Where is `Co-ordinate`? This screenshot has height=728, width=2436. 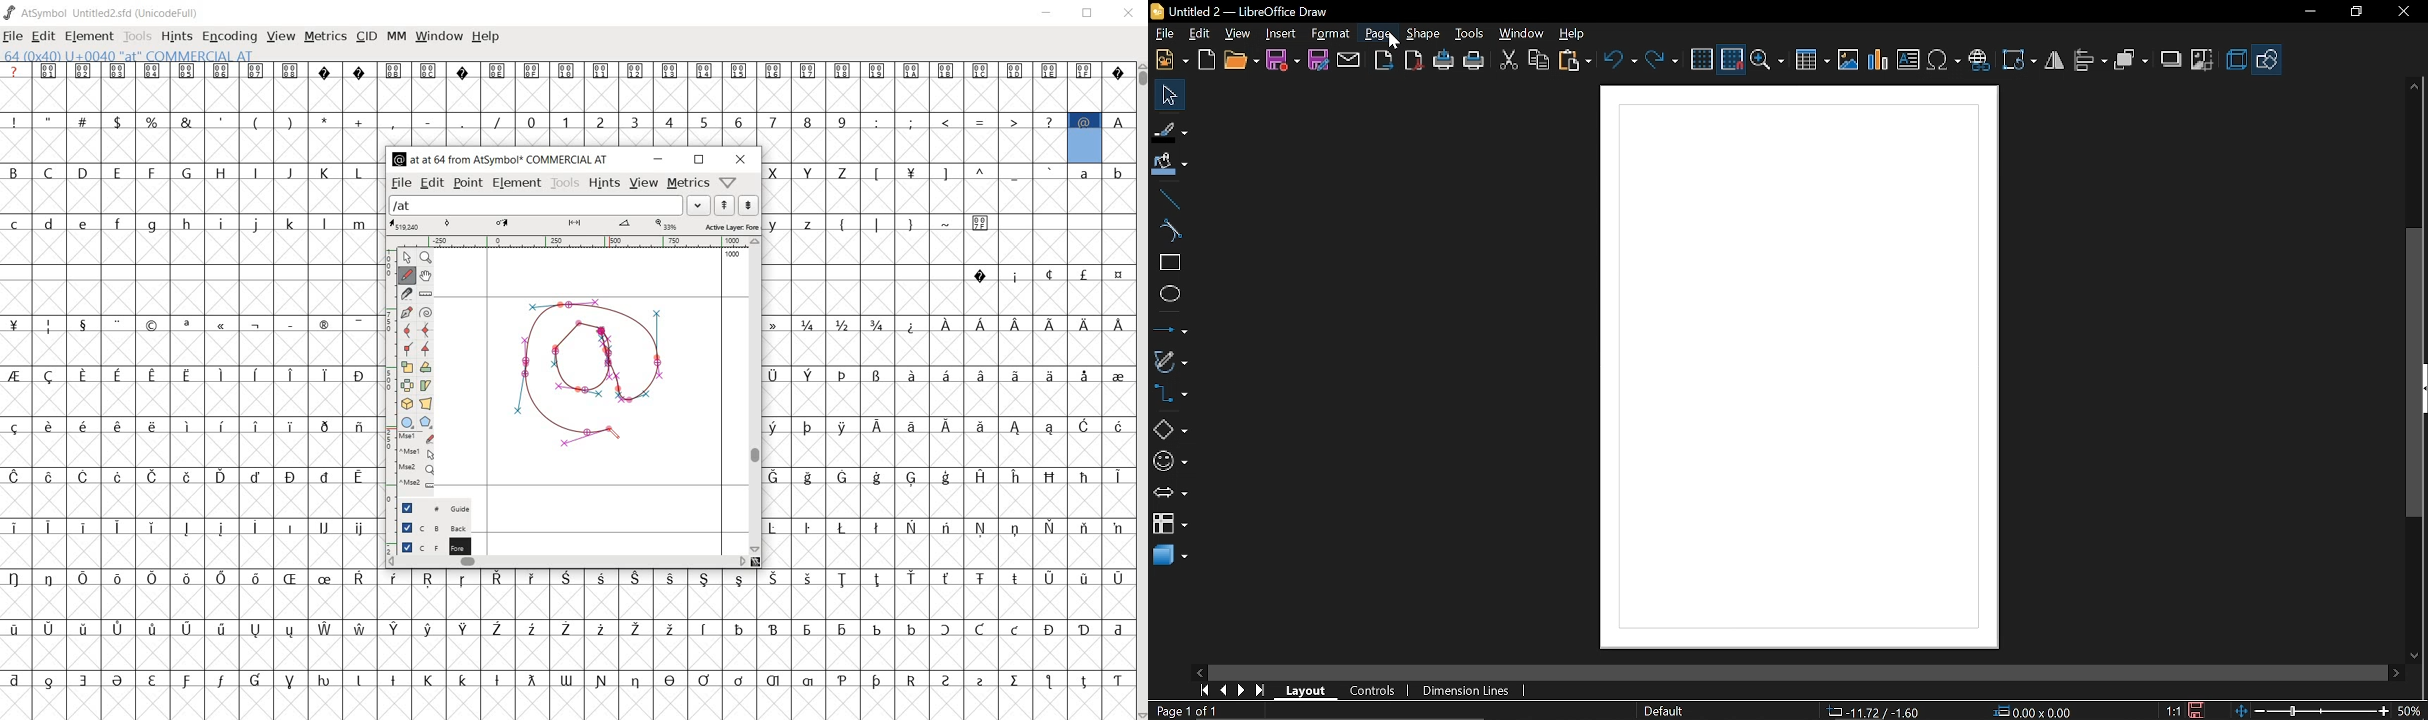 Co-ordinate is located at coordinates (1873, 711).